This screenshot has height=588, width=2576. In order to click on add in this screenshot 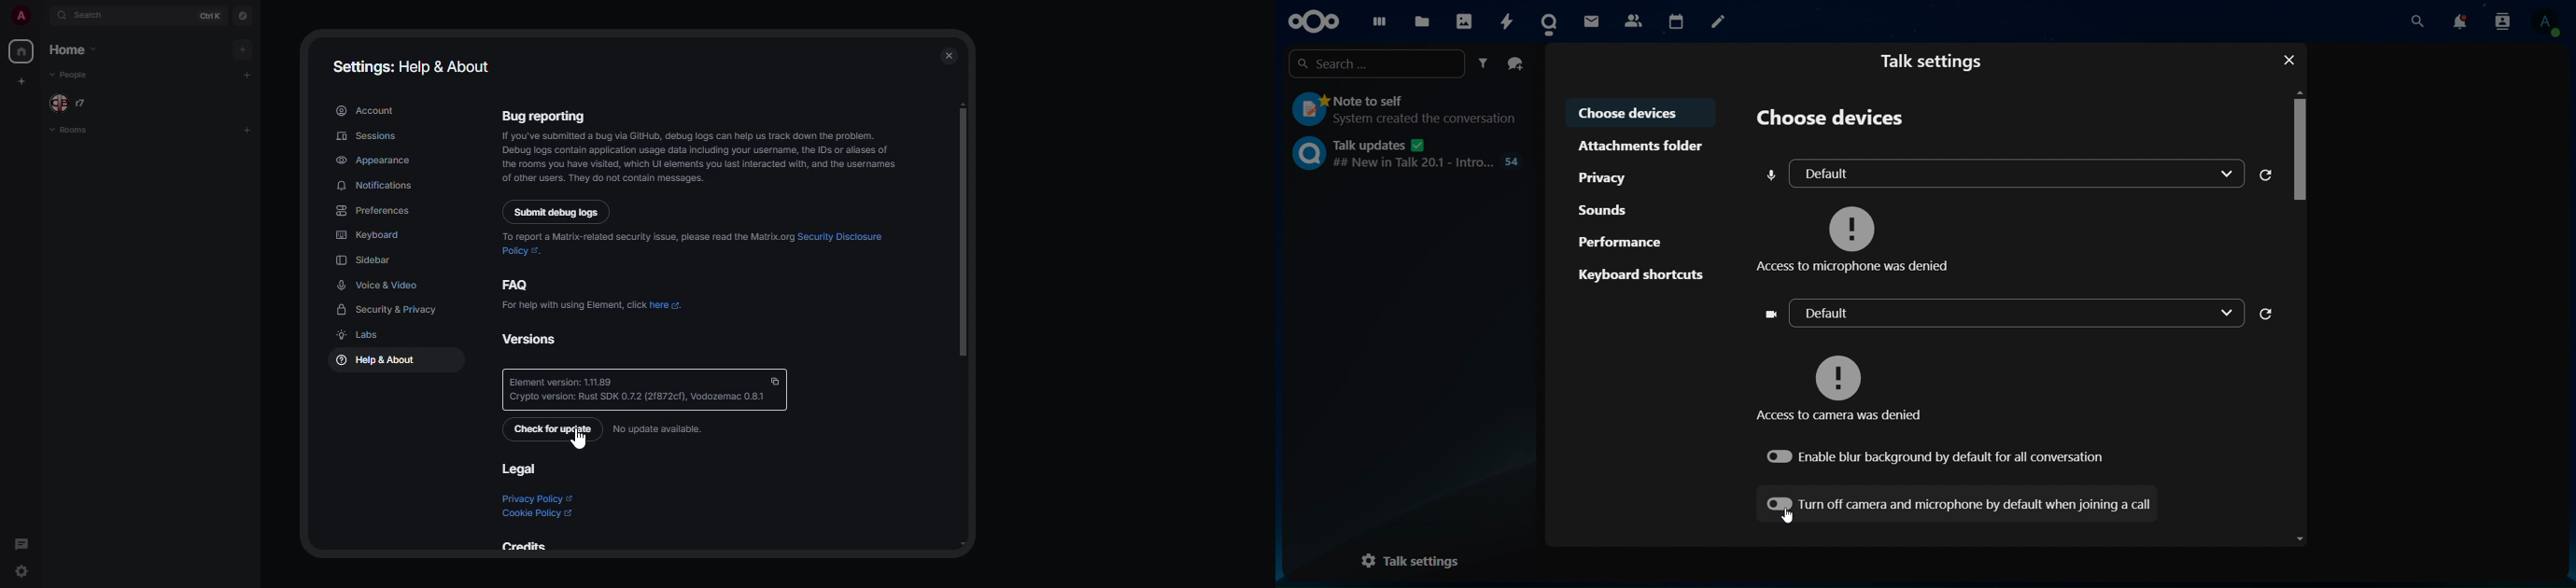, I will do `click(249, 76)`.